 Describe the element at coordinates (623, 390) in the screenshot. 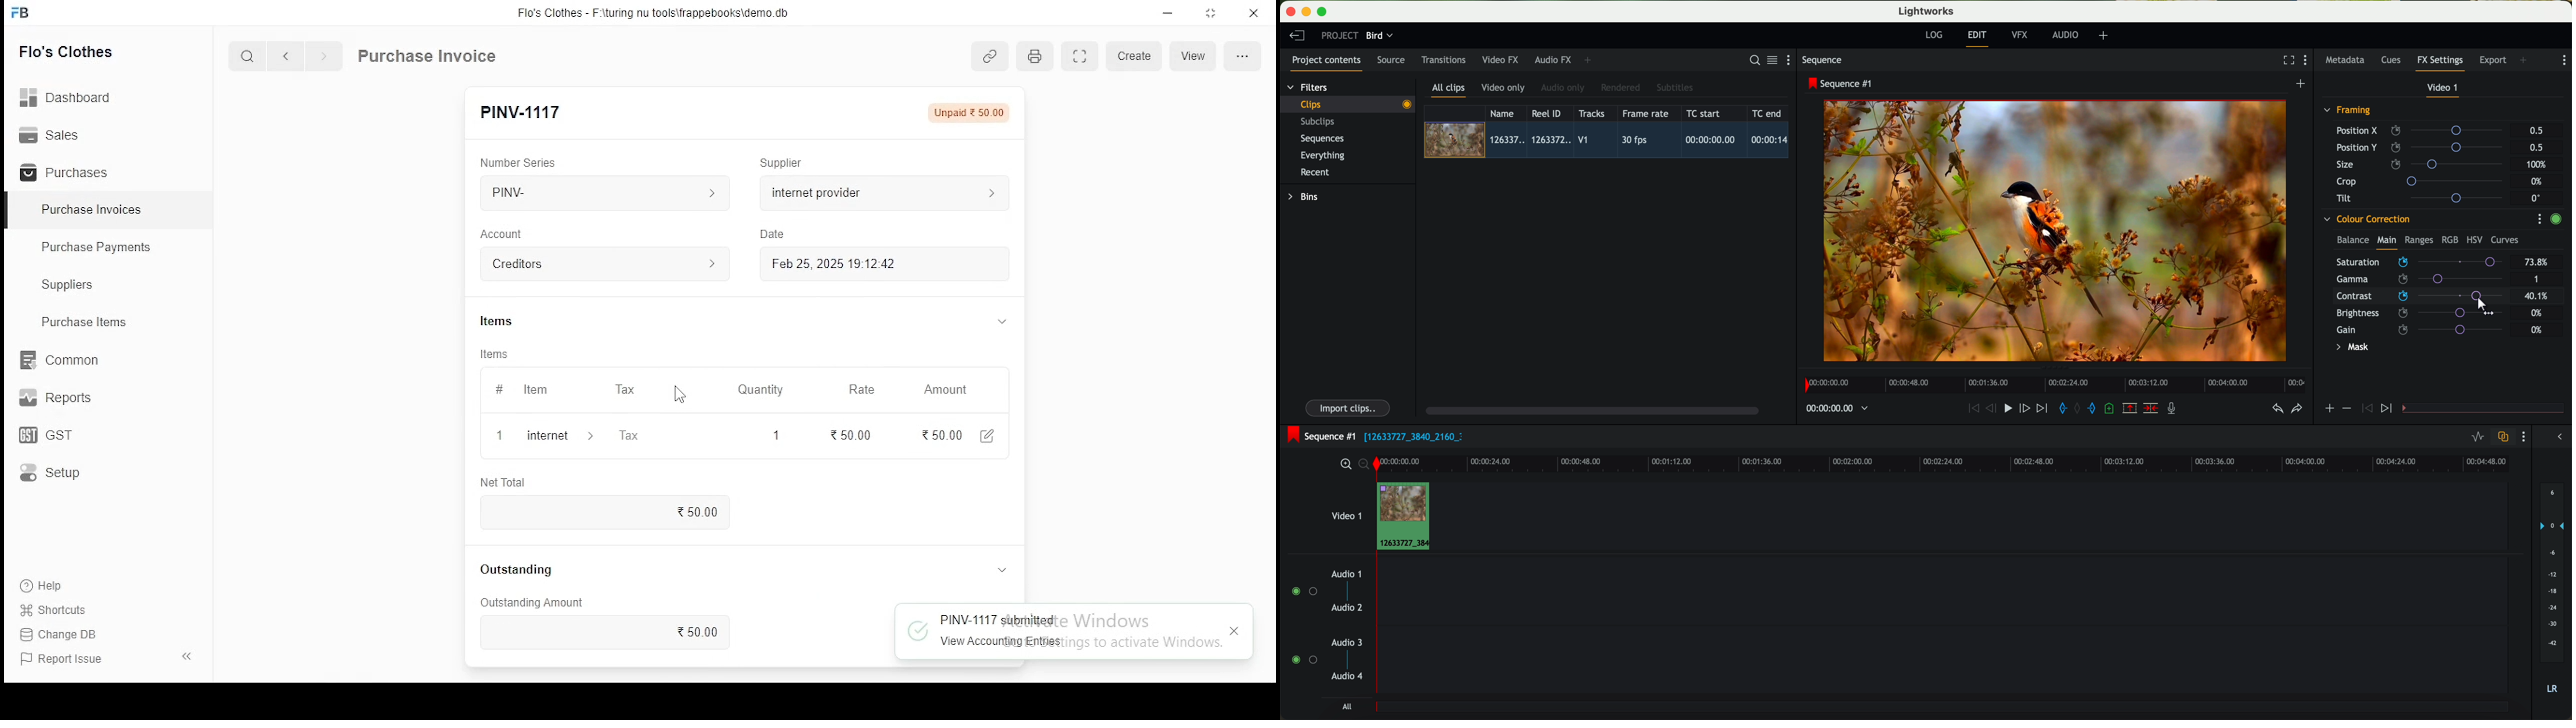

I see `tax` at that location.